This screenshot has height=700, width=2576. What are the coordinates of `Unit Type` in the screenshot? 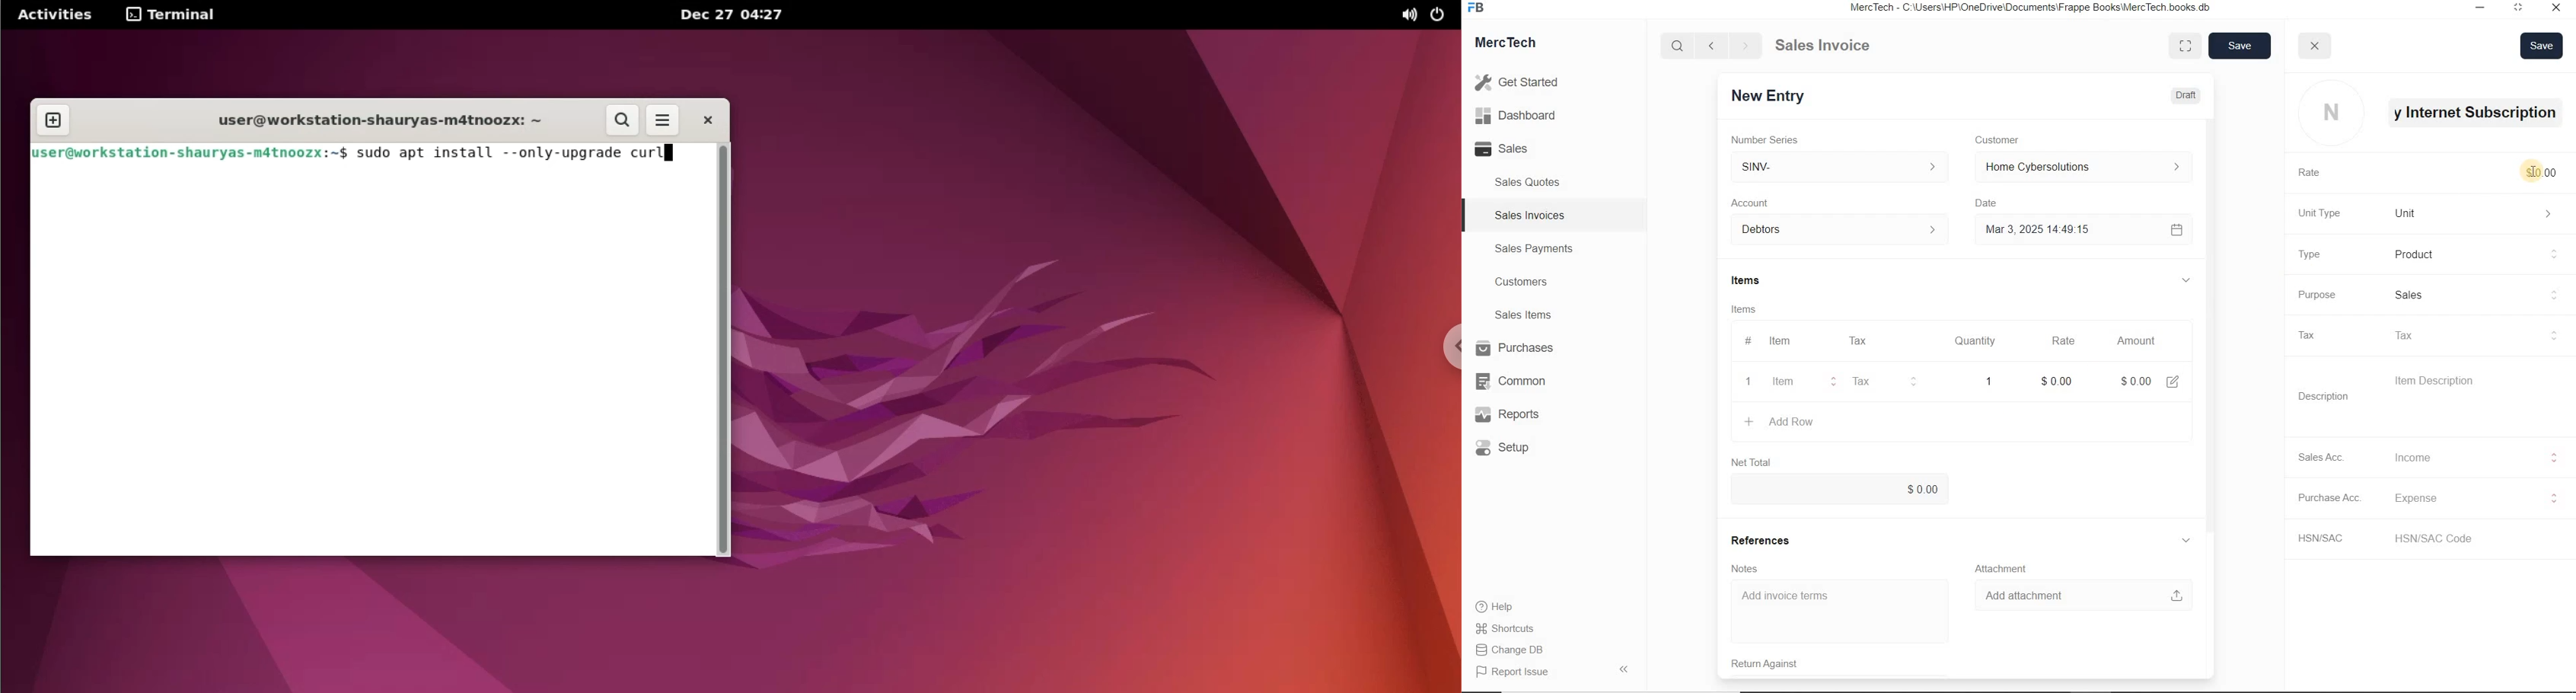 It's located at (2322, 213).